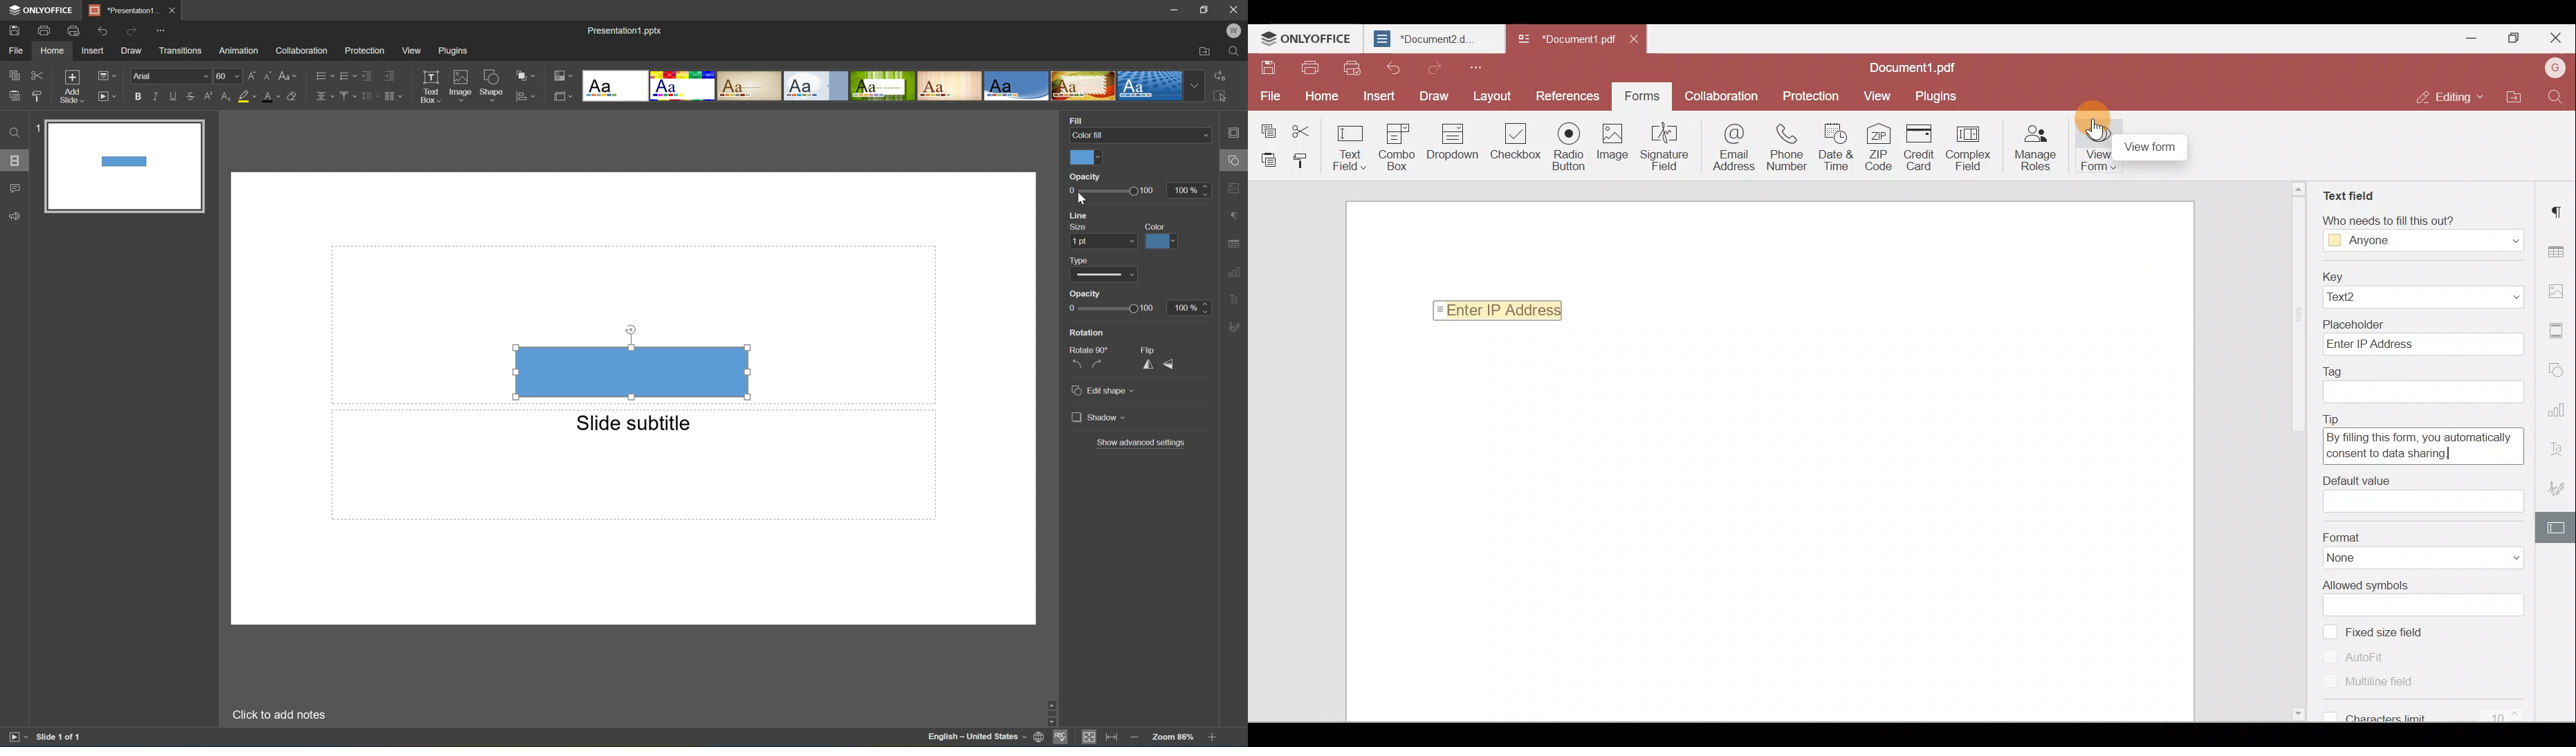 The image size is (2576, 756). I want to click on Arrange shape, so click(525, 76).